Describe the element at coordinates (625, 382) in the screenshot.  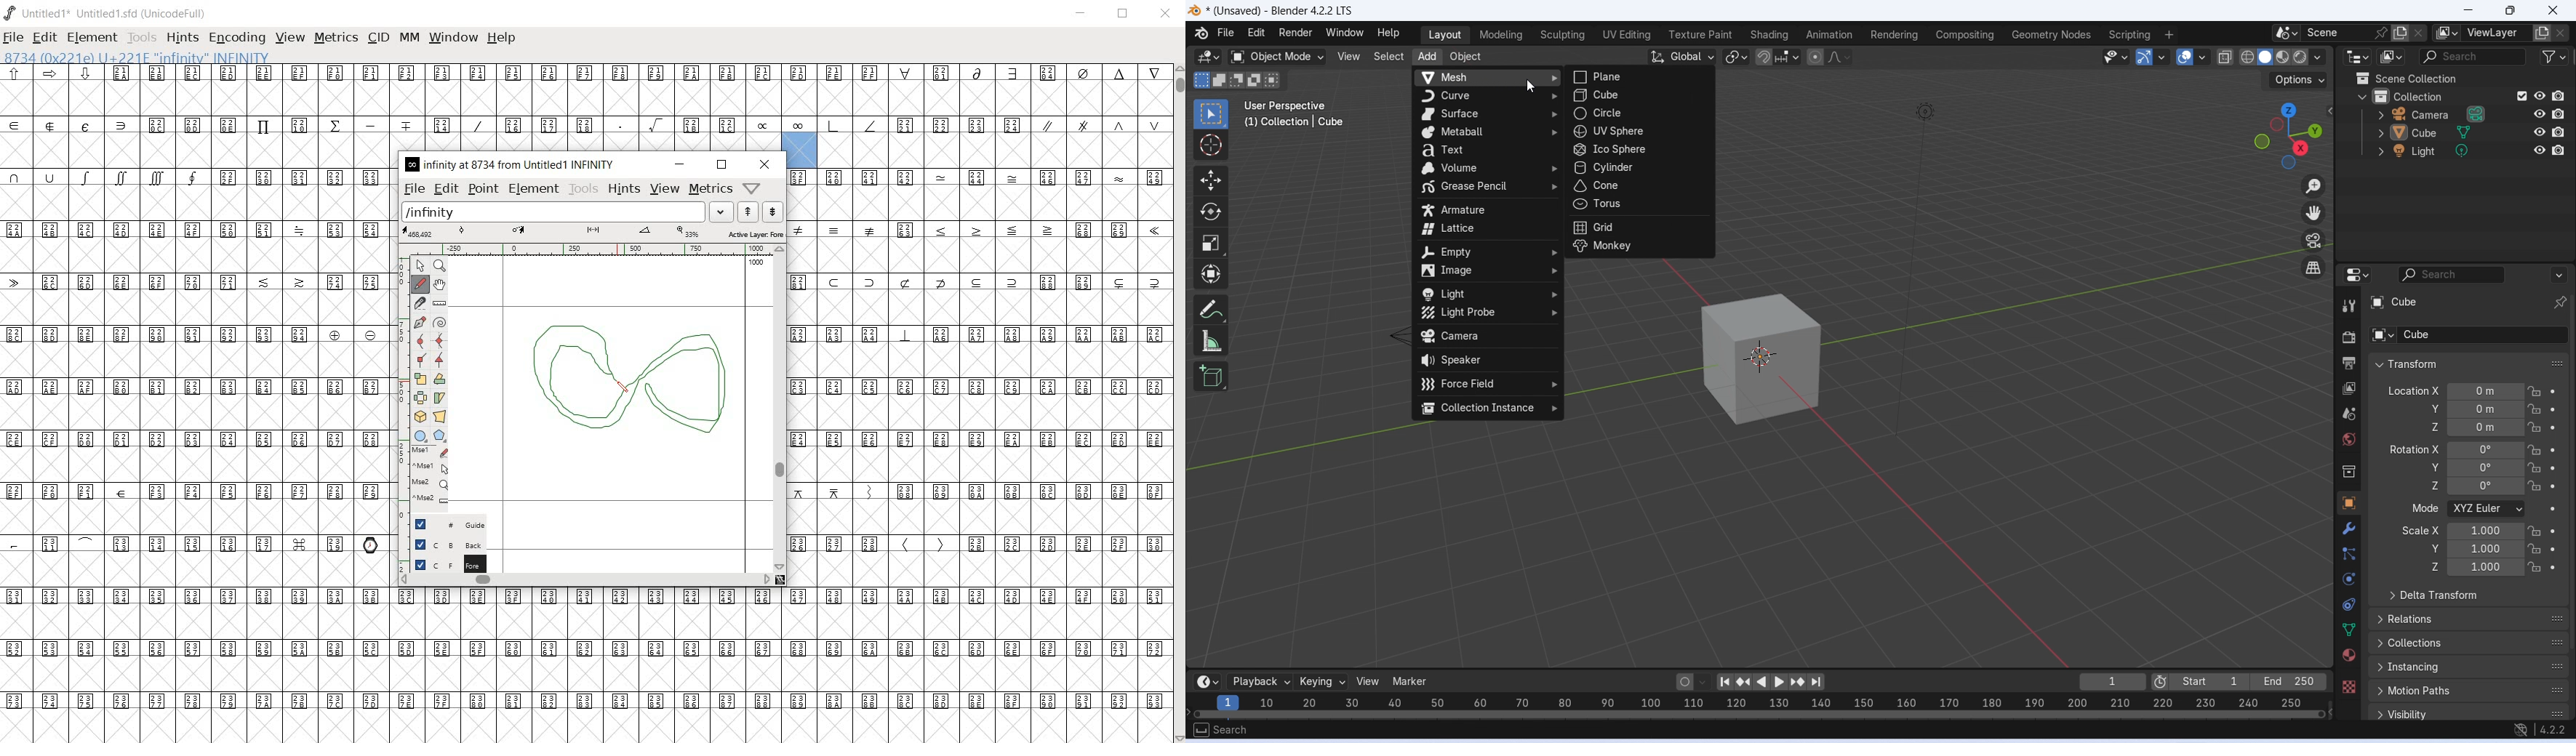
I see `Designing infinity symbol` at that location.